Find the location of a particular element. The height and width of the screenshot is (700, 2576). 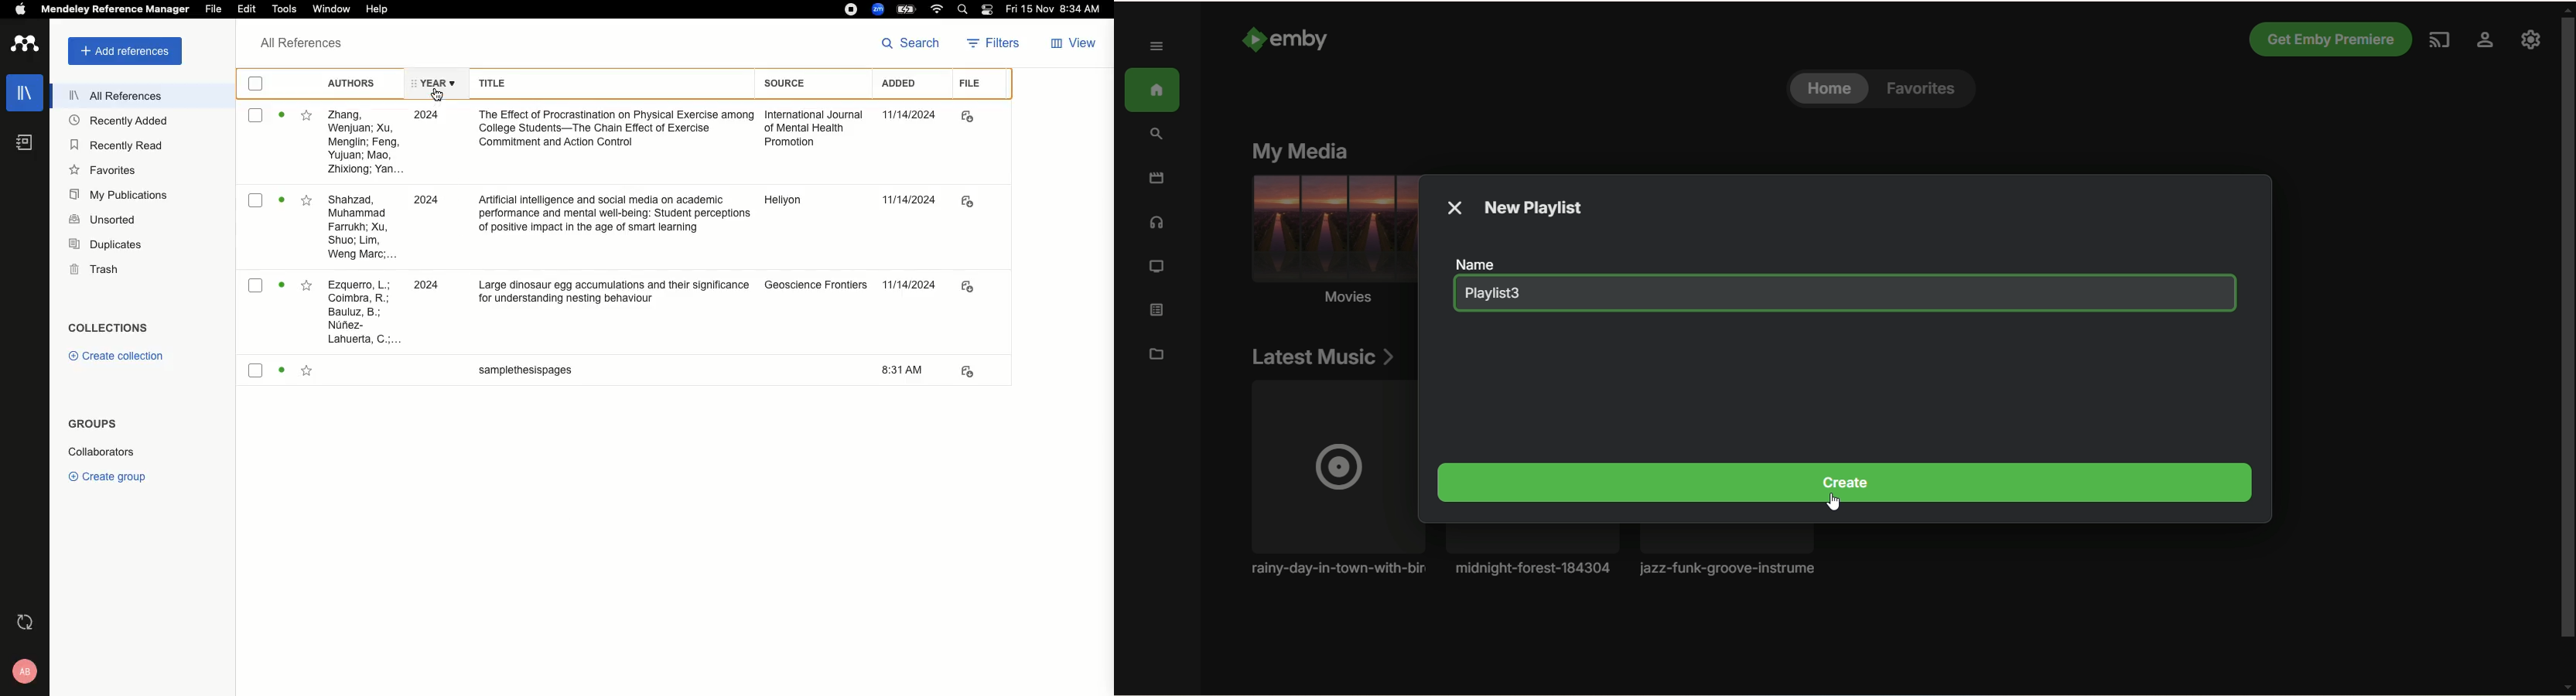

Groups is located at coordinates (88, 424).